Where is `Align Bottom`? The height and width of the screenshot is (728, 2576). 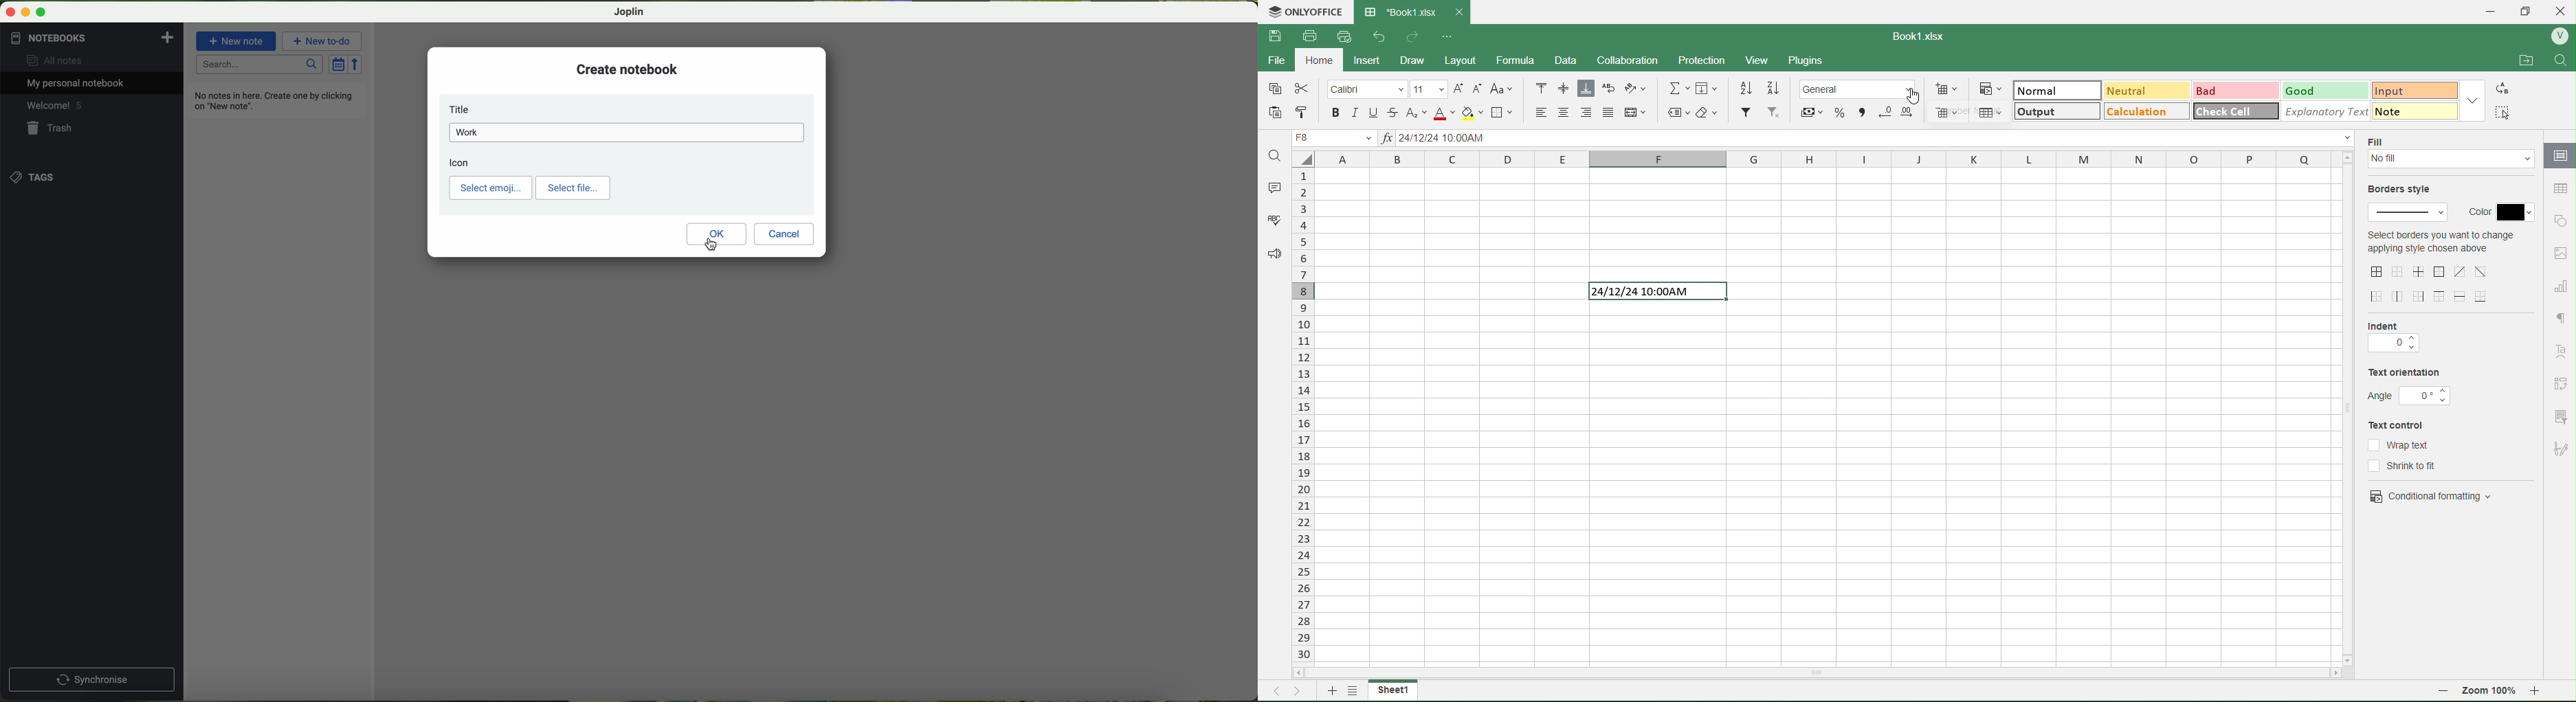 Align Bottom is located at coordinates (1586, 89).